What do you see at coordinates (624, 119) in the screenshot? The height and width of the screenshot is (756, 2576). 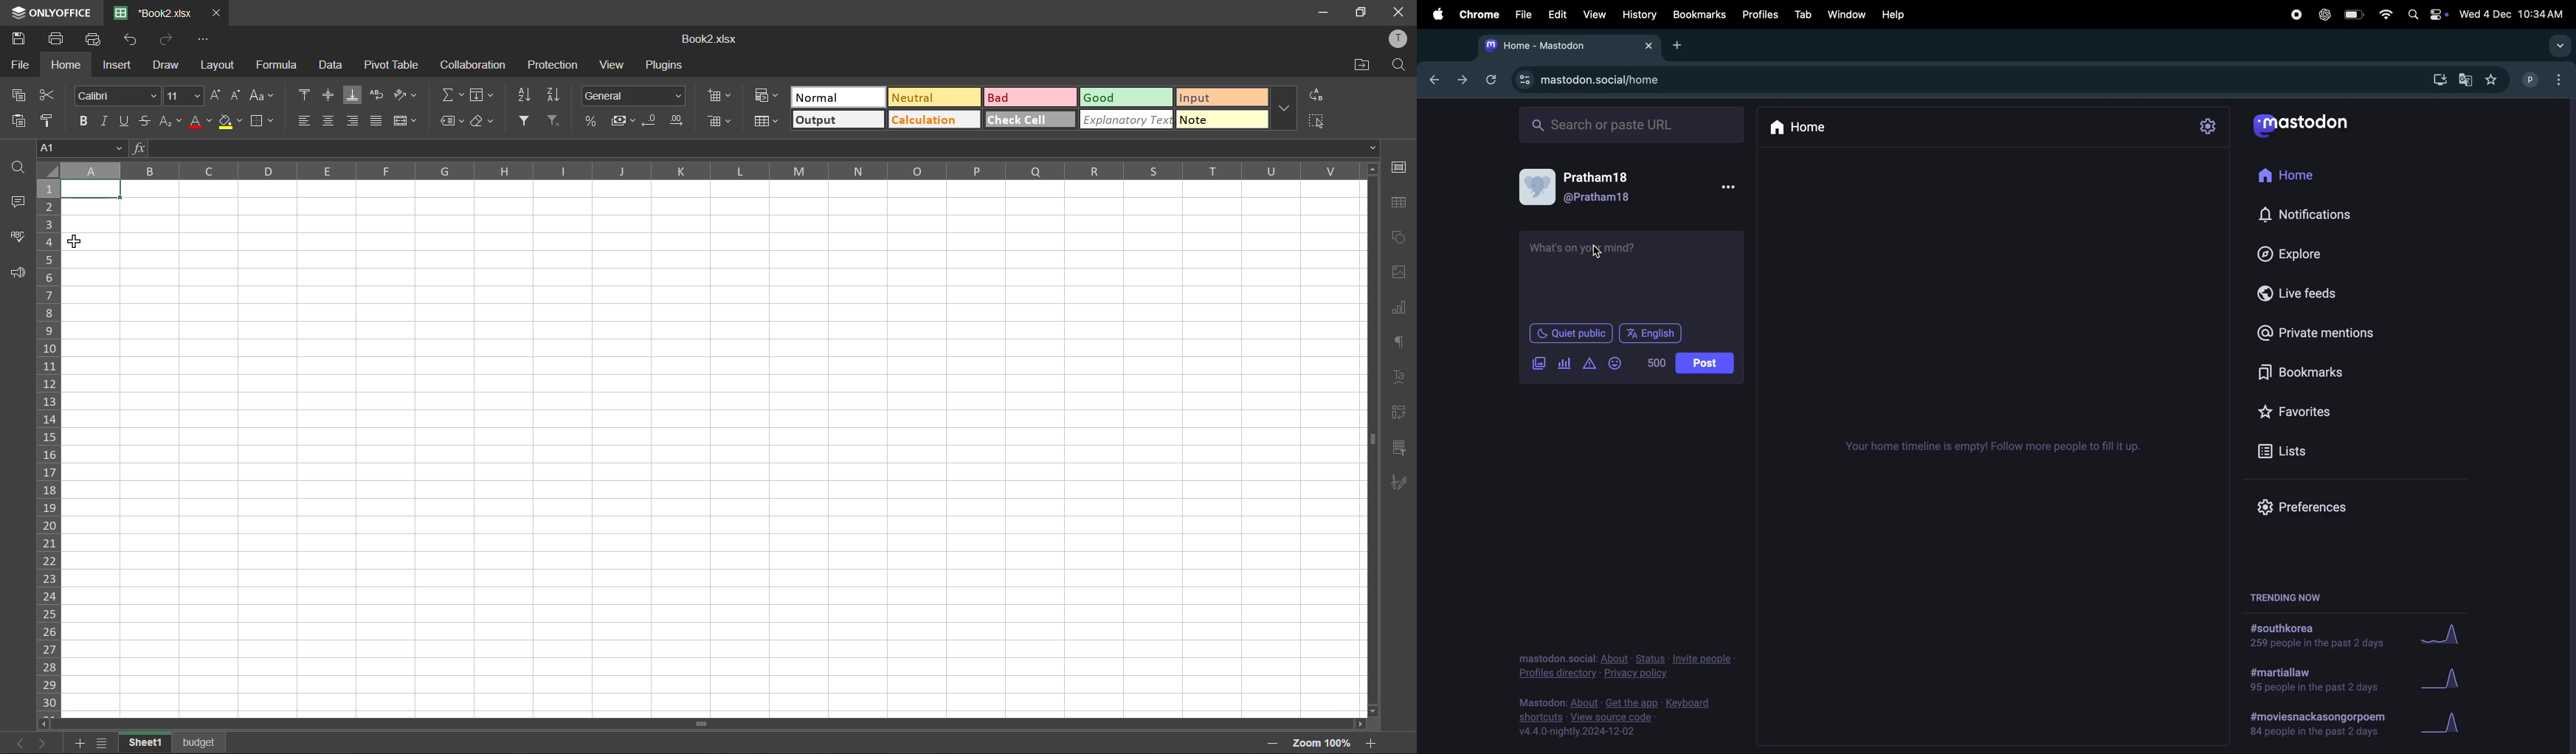 I see `accounting` at bounding box center [624, 119].